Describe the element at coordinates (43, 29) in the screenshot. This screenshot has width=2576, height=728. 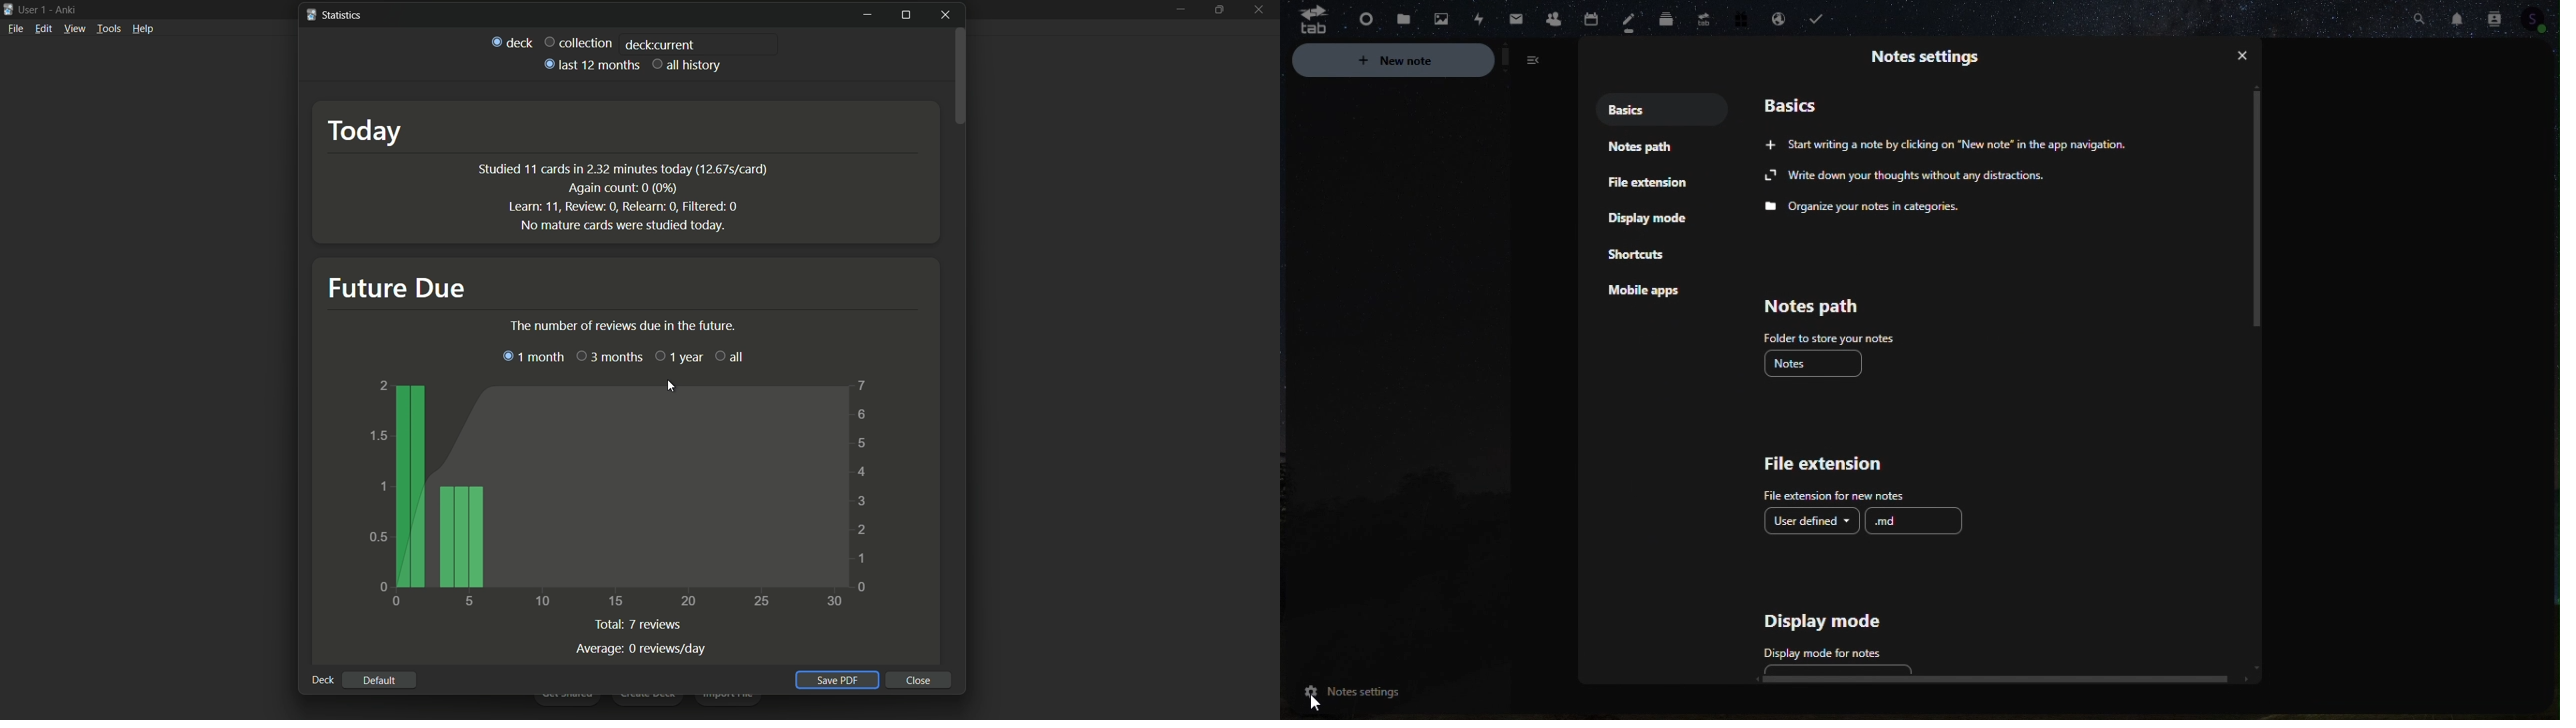
I see `edit menu` at that location.